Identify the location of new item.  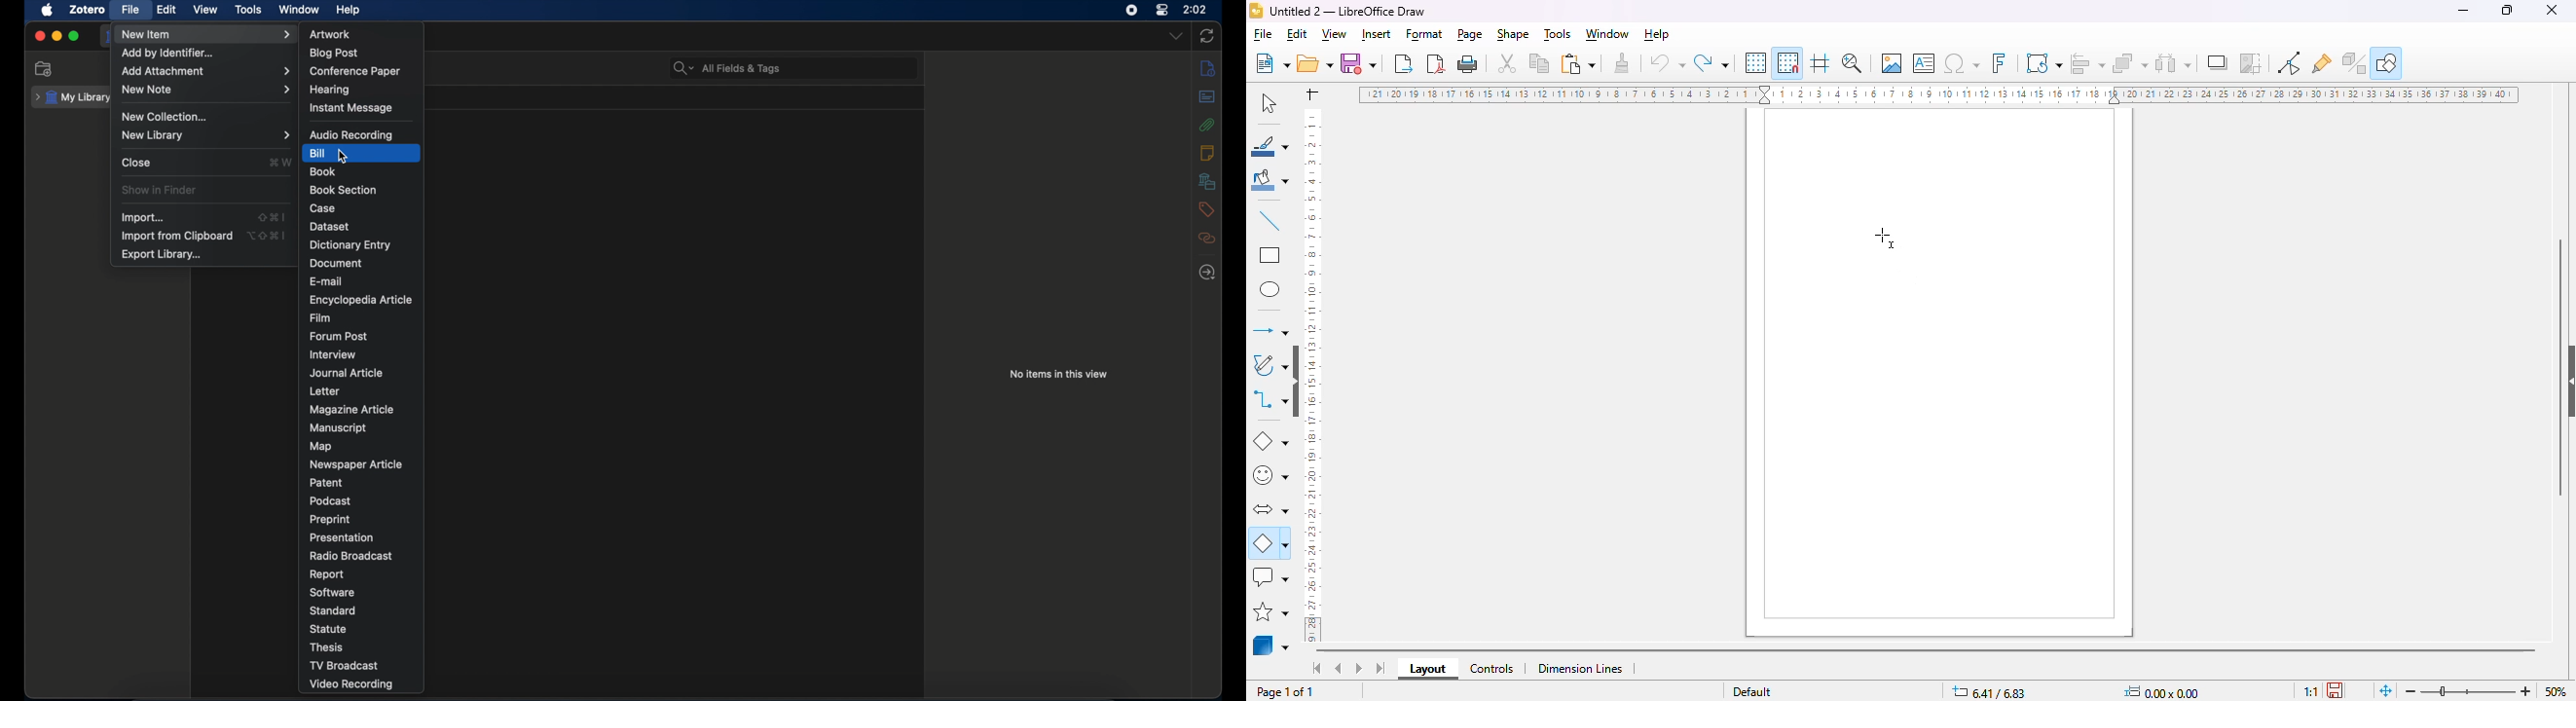
(209, 34).